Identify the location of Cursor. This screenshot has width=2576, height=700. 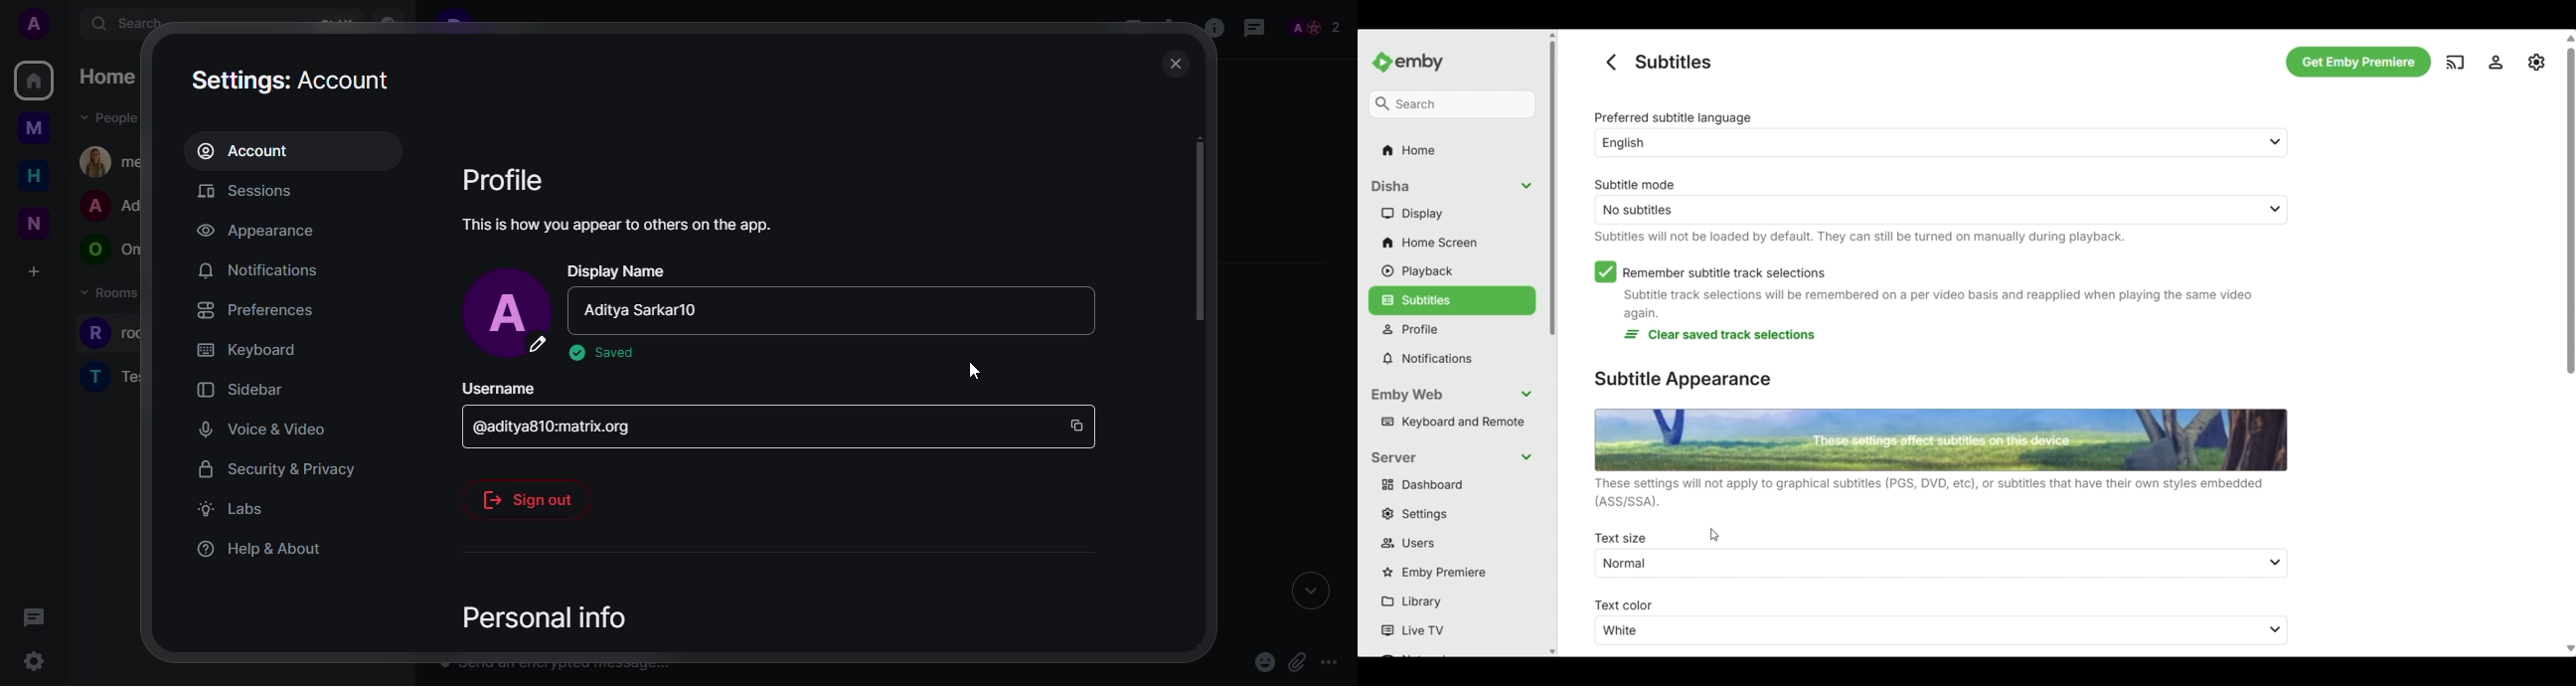
(1714, 535).